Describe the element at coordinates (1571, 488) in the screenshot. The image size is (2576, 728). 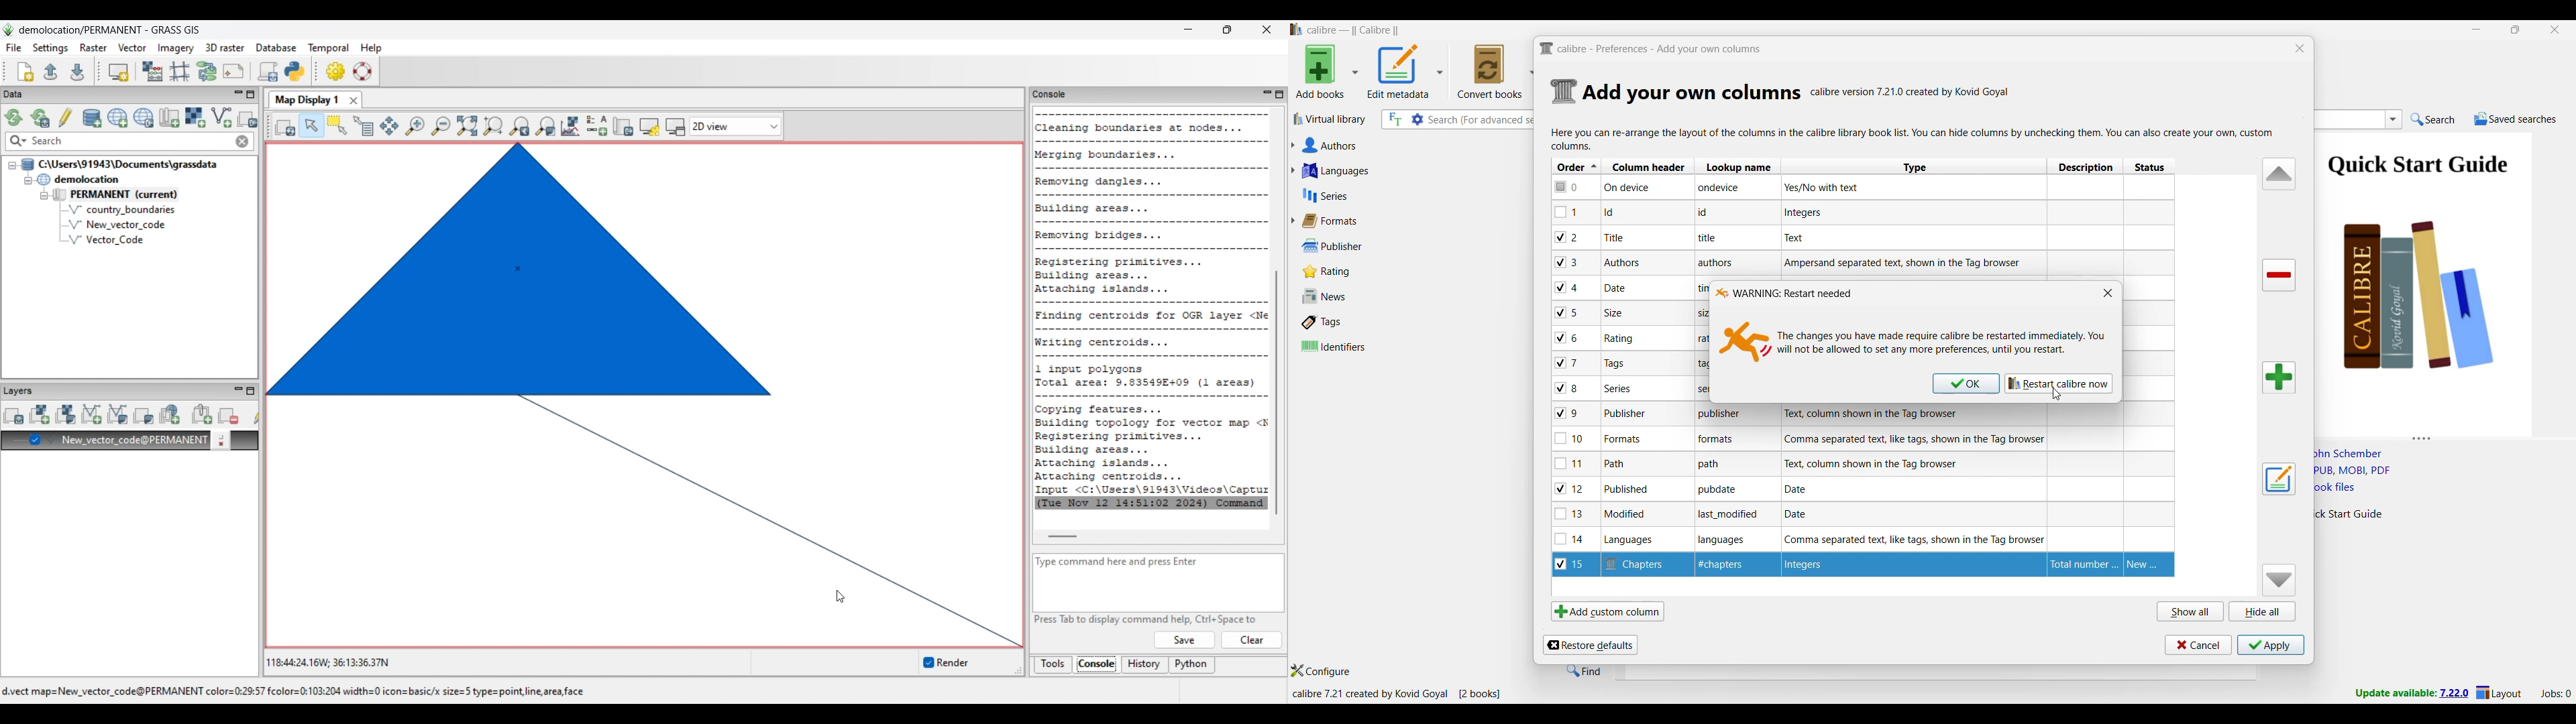
I see `checkbox - 12` at that location.